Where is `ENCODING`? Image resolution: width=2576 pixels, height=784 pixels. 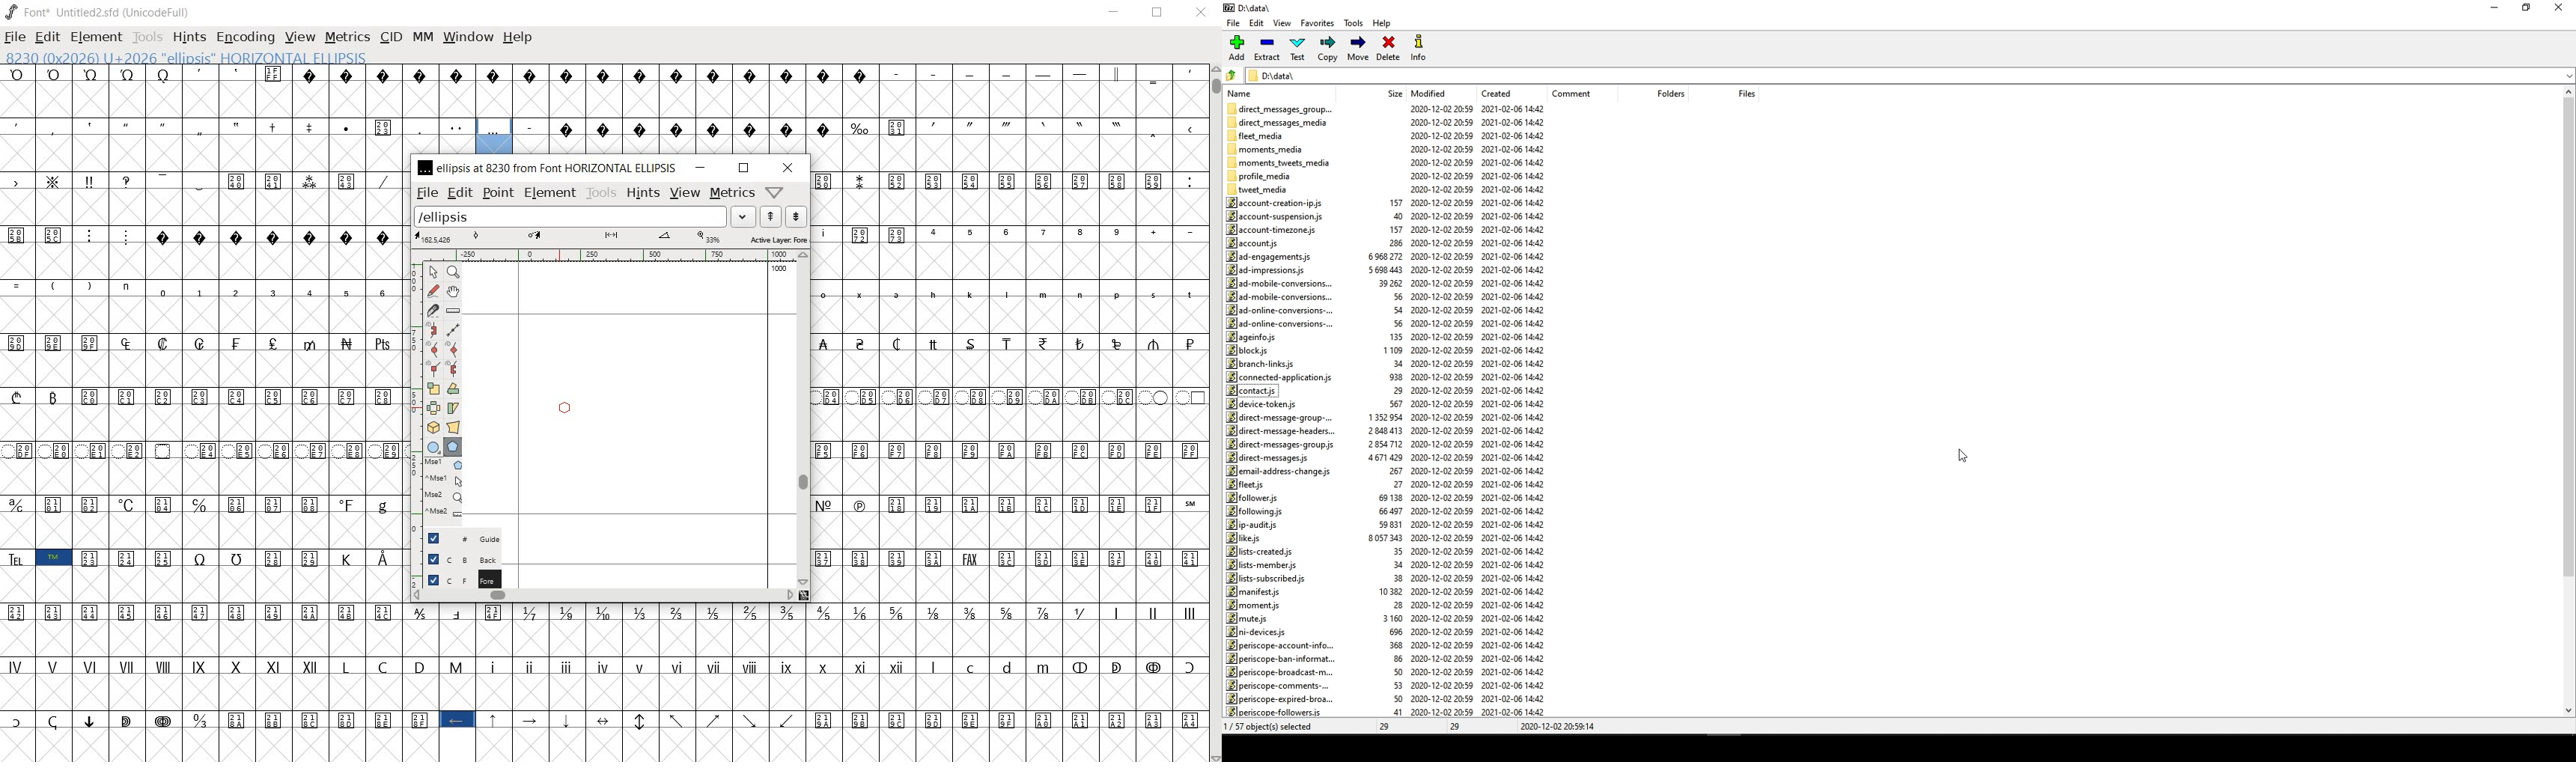
ENCODING is located at coordinates (244, 37).